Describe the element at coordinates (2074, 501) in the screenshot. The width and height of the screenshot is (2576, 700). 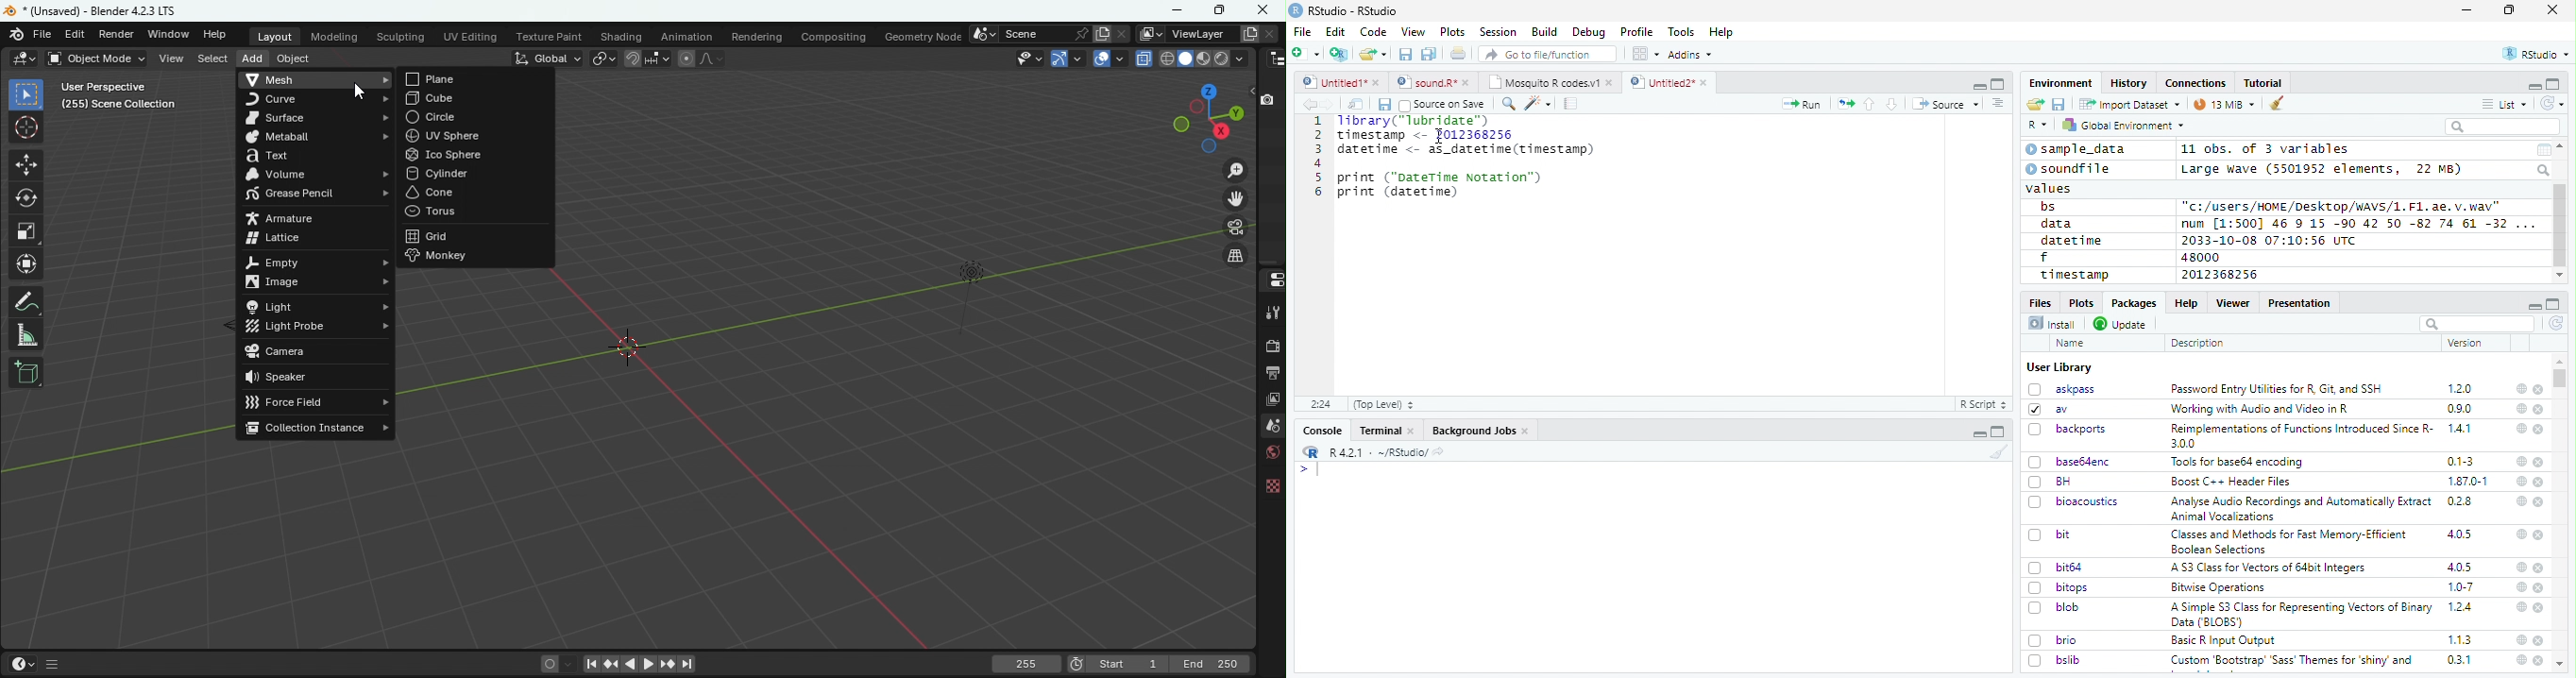
I see `bioacoustics` at that location.